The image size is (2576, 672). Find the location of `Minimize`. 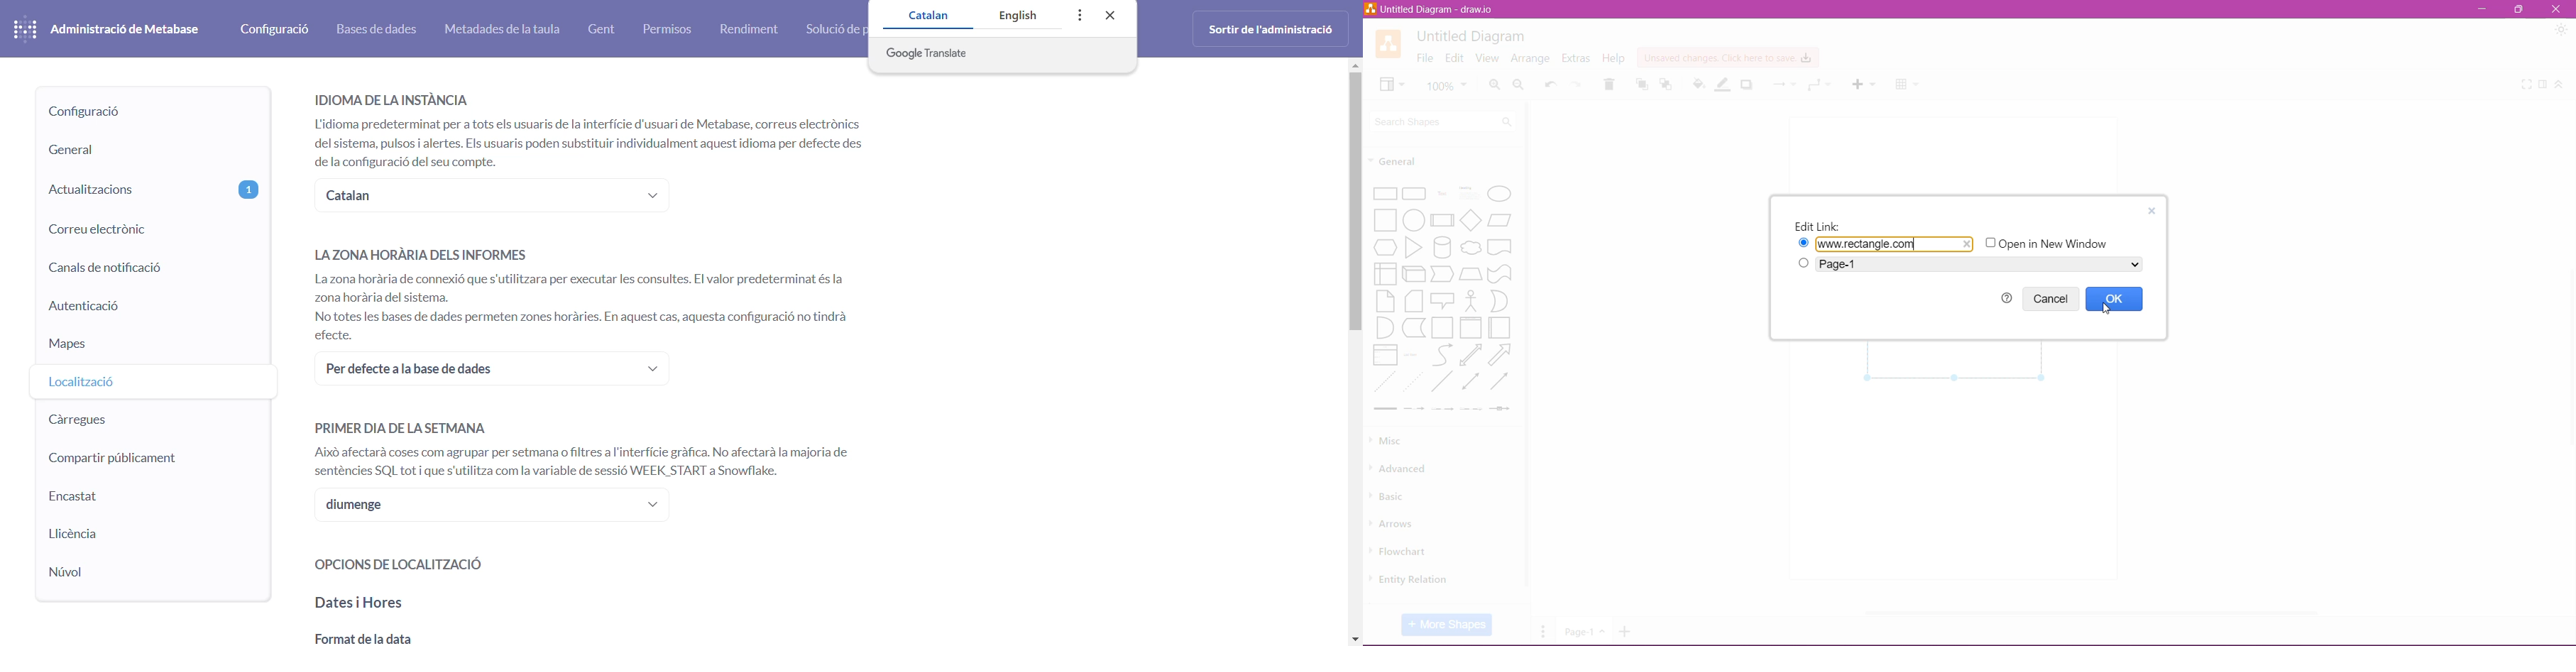

Minimize is located at coordinates (2485, 9).